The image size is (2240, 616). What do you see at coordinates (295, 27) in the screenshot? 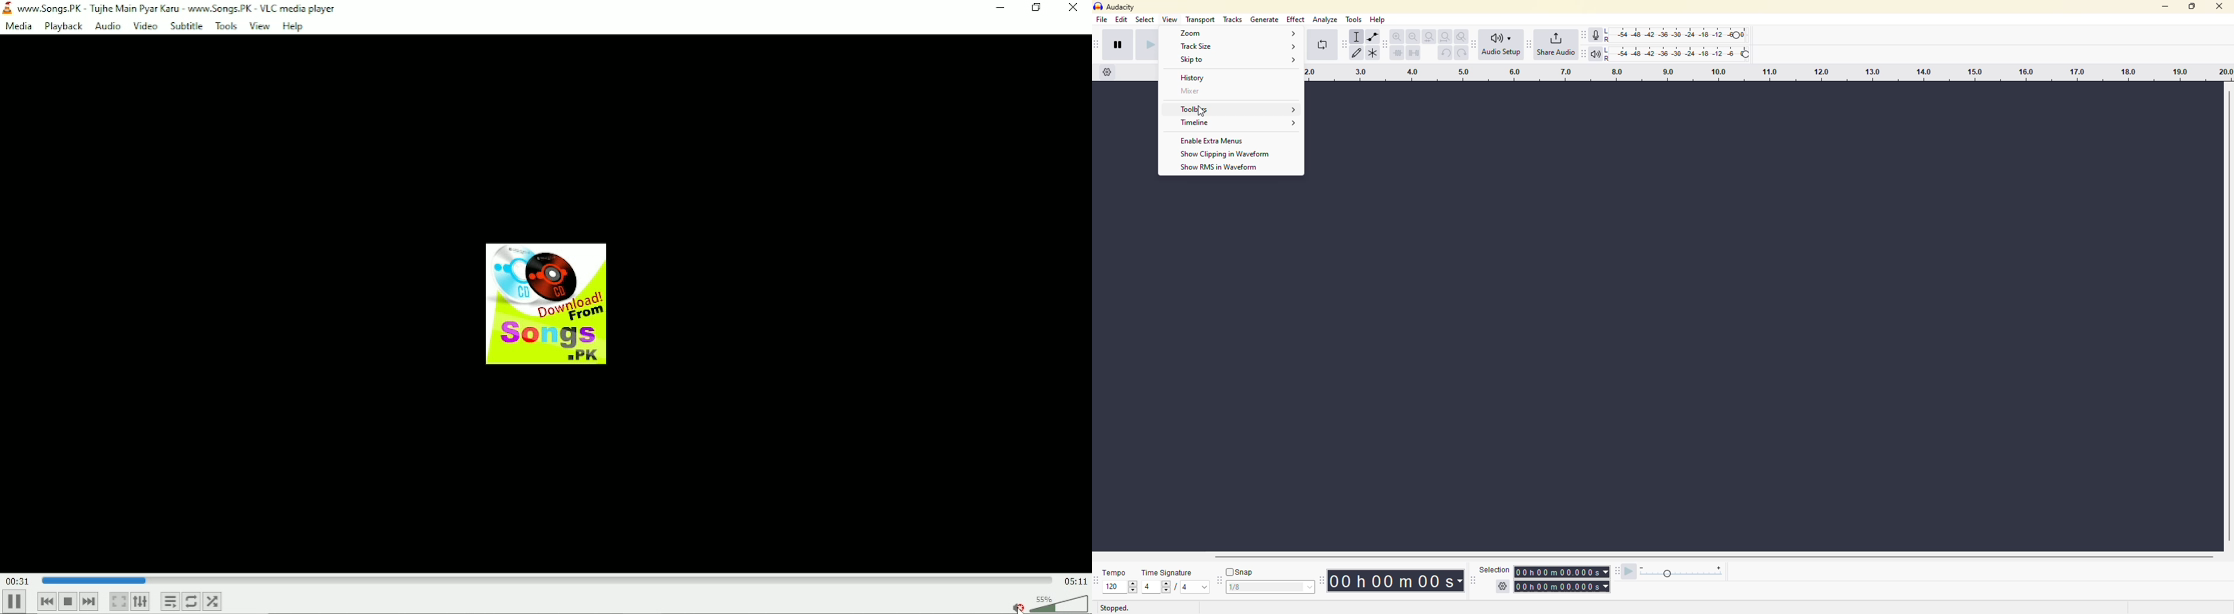
I see `Help` at bounding box center [295, 27].